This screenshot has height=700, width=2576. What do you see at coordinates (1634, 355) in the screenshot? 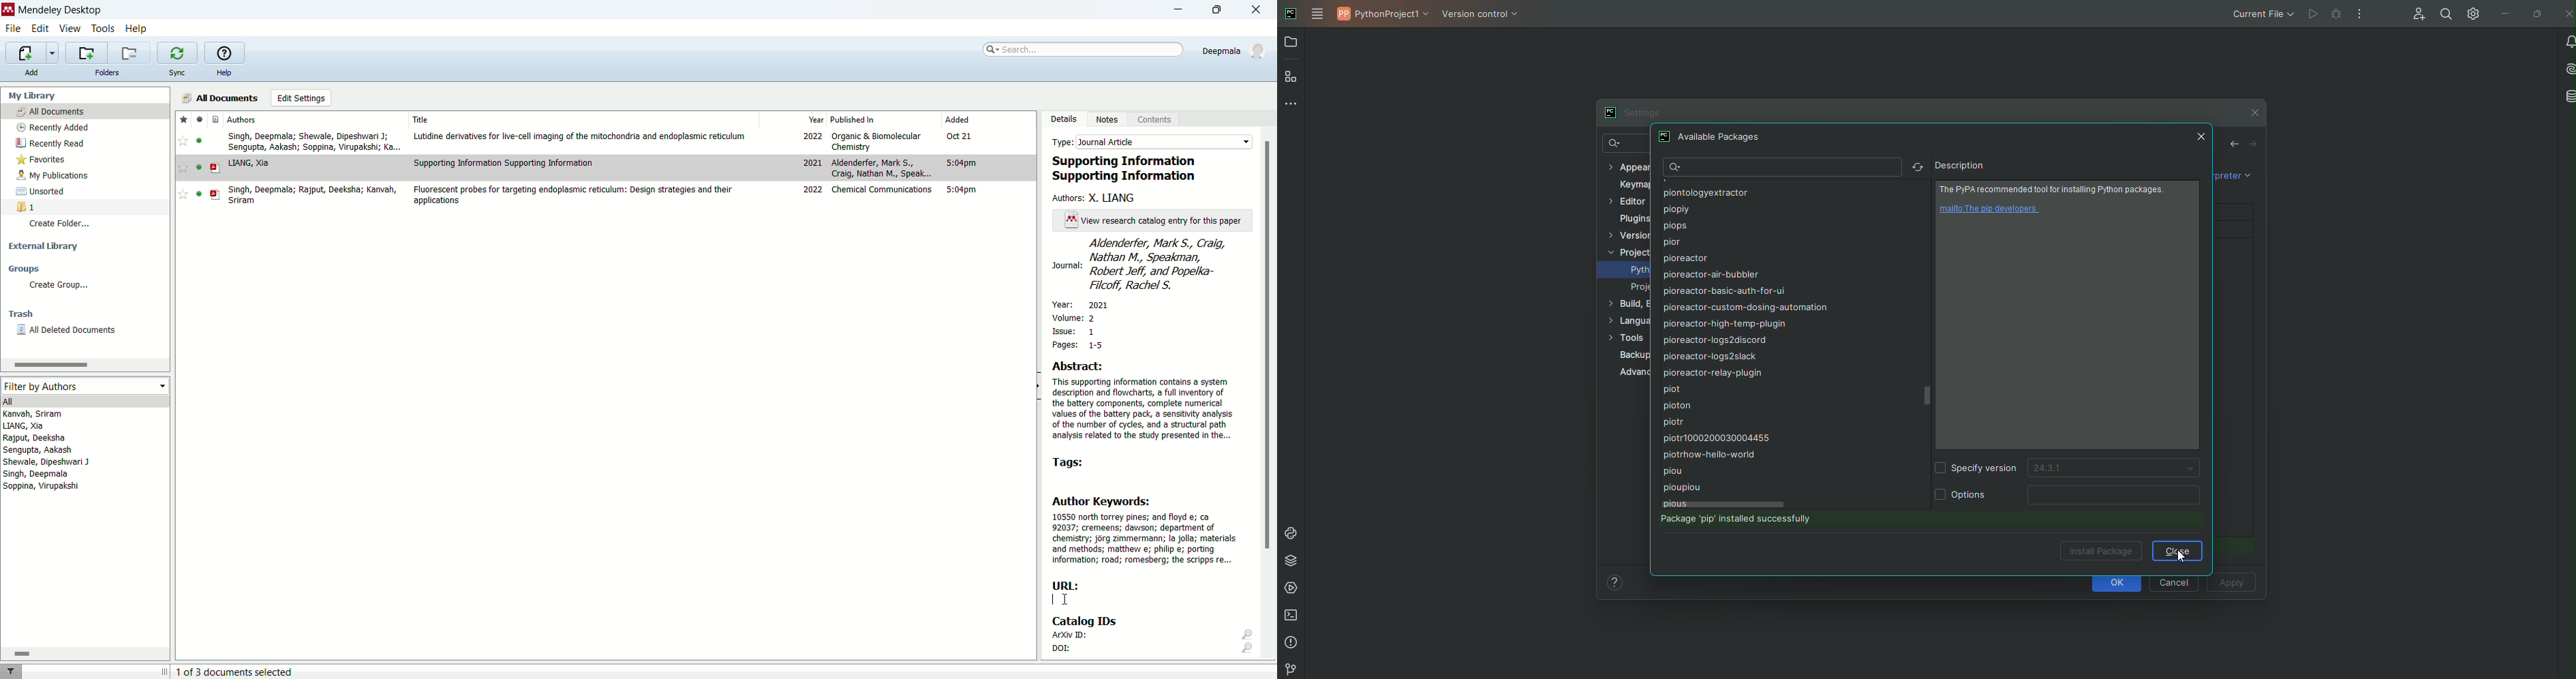
I see `Backup and Sync` at bounding box center [1634, 355].